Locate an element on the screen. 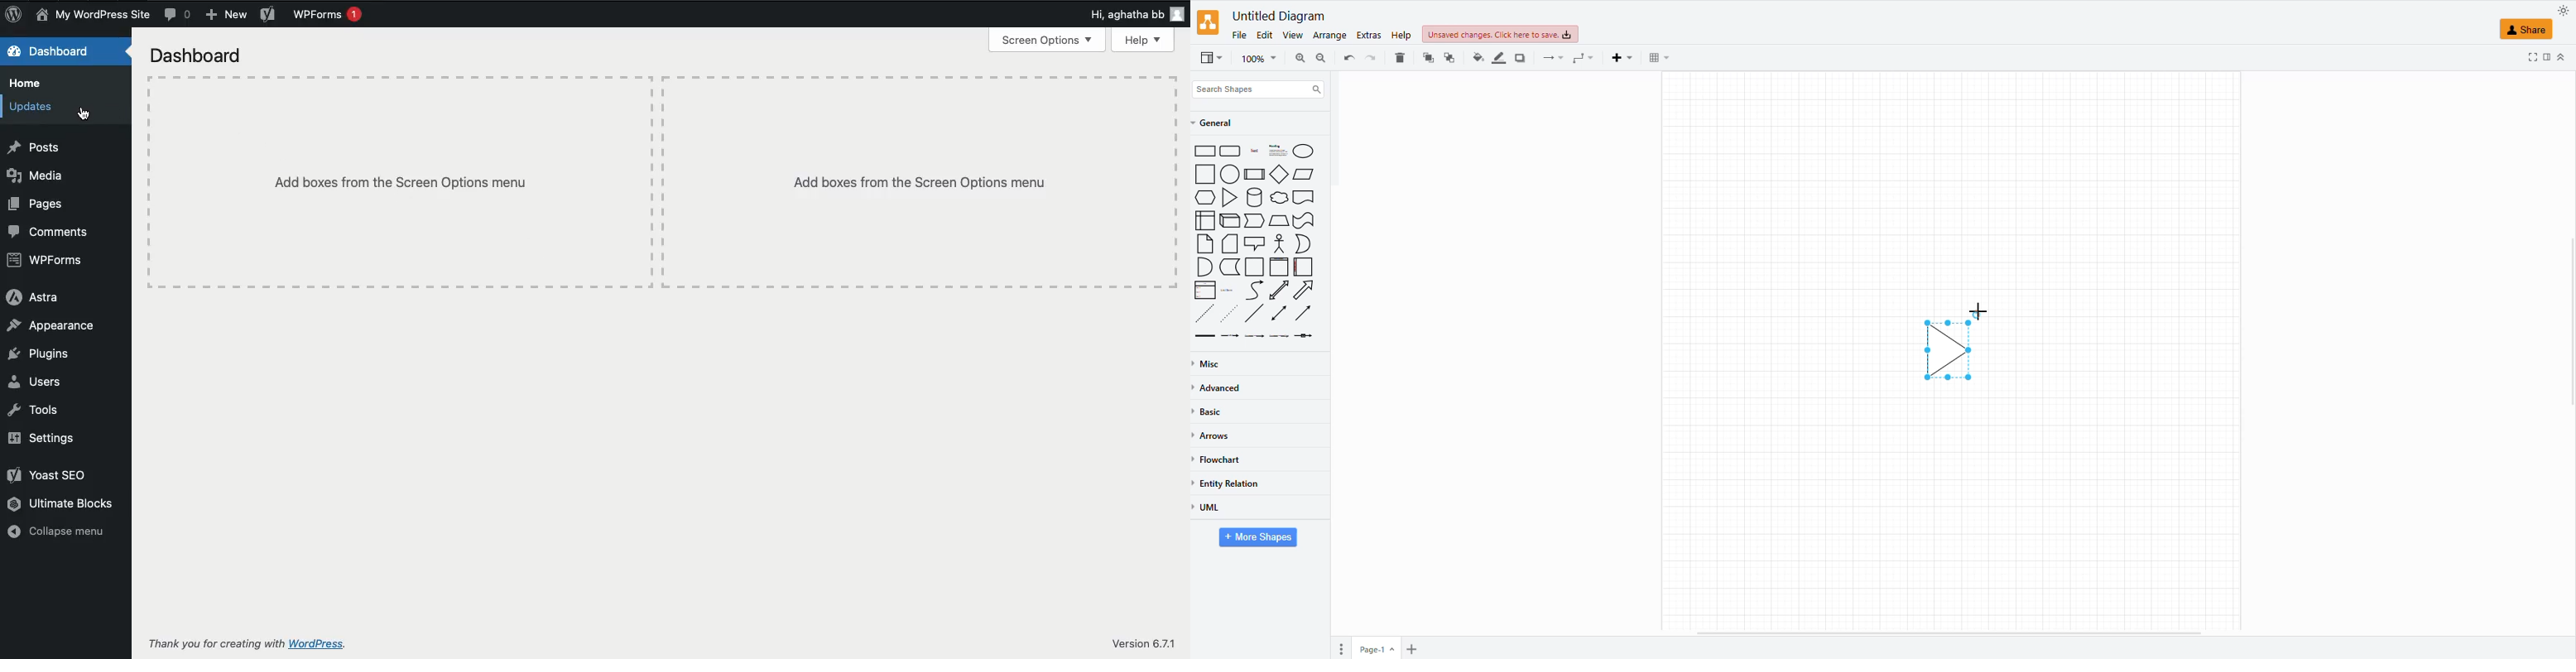 The image size is (2576, 672). fill color is located at coordinates (1476, 56).